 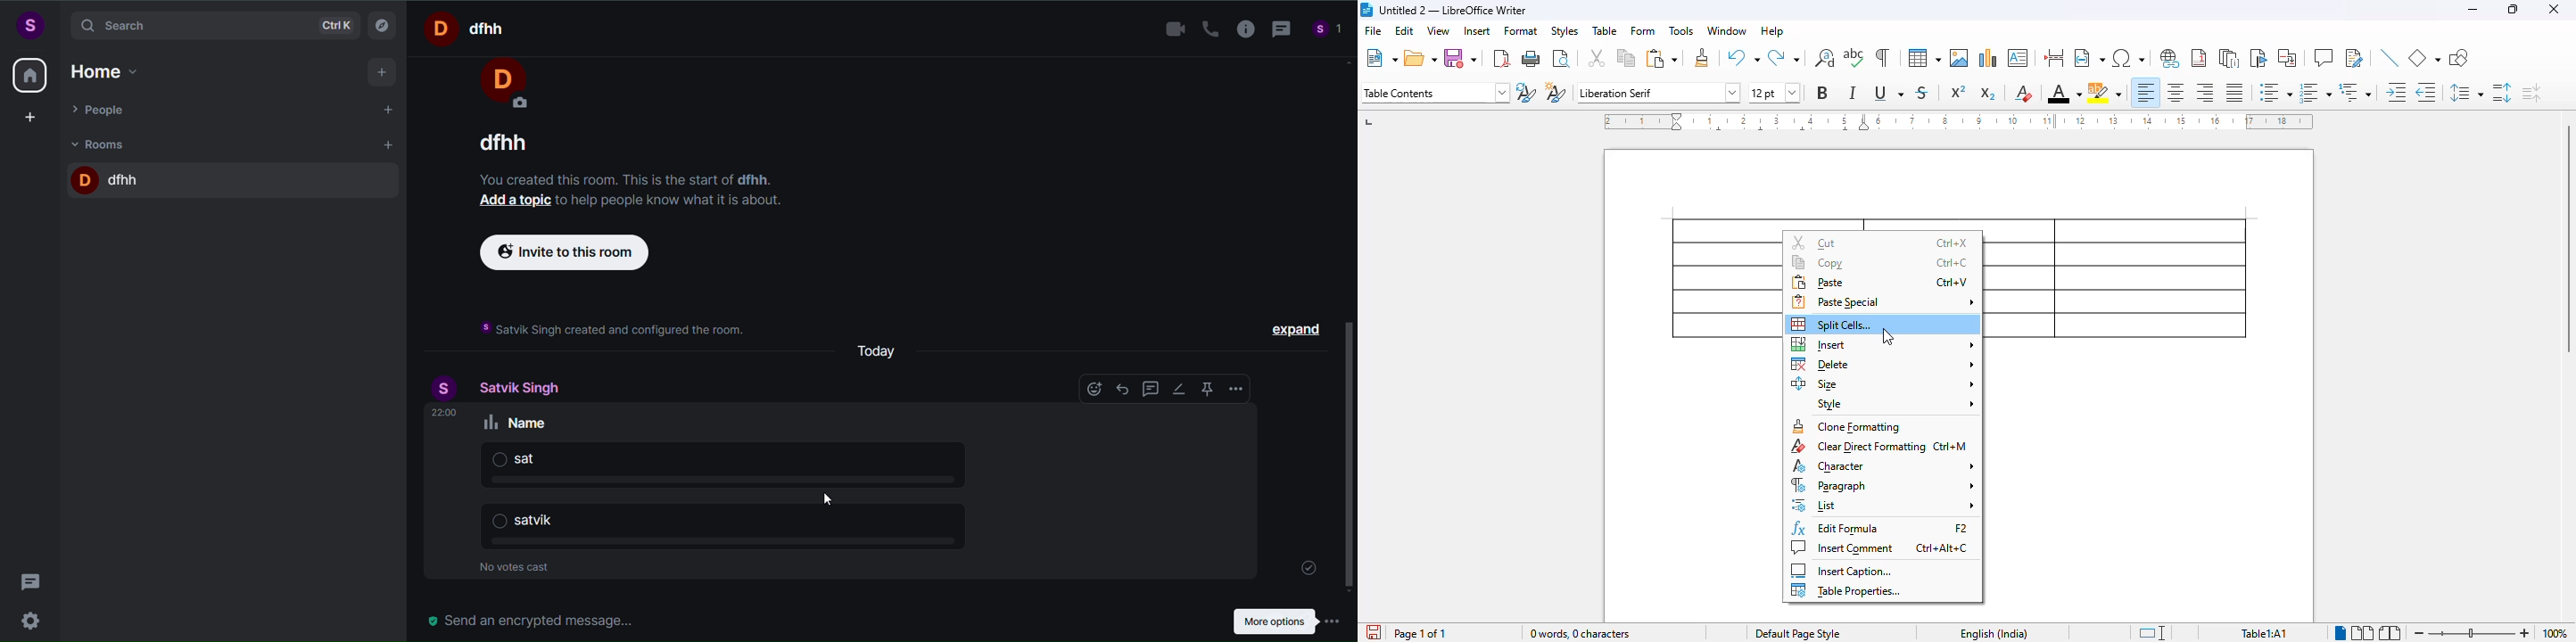 I want to click on find and replace, so click(x=1824, y=58).